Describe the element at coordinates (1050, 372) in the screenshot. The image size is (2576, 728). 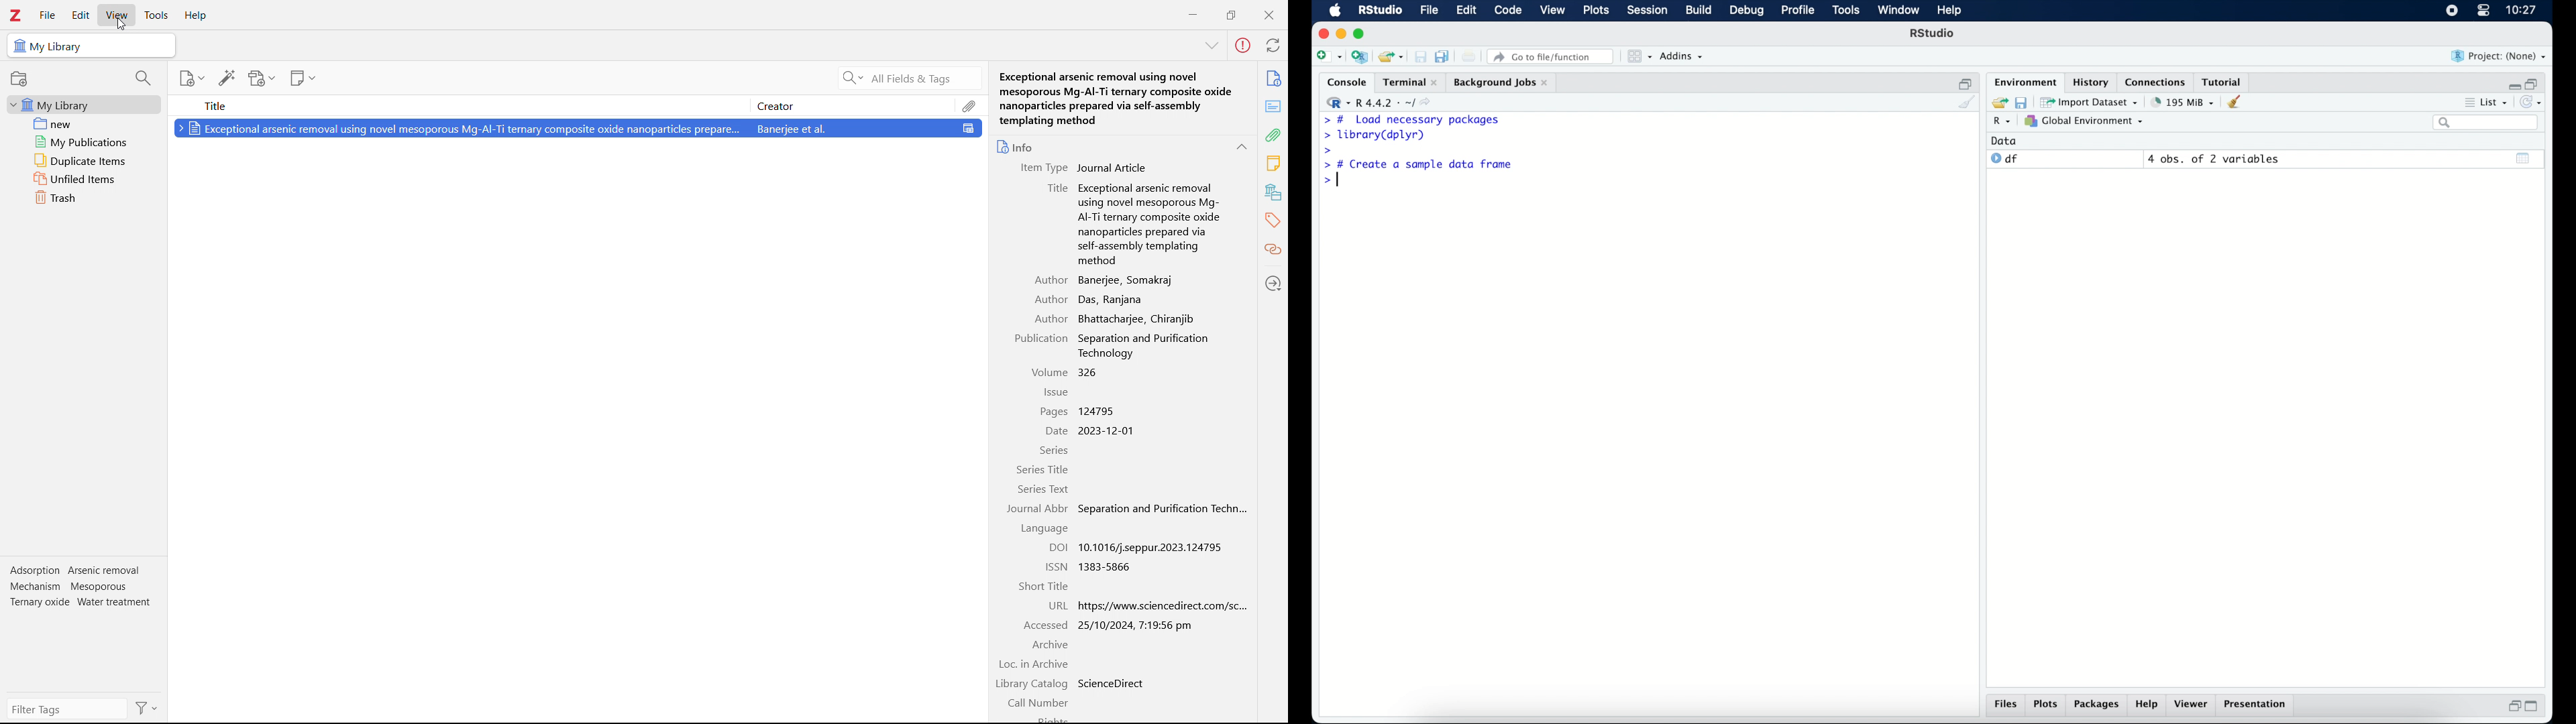
I see `Volume` at that location.